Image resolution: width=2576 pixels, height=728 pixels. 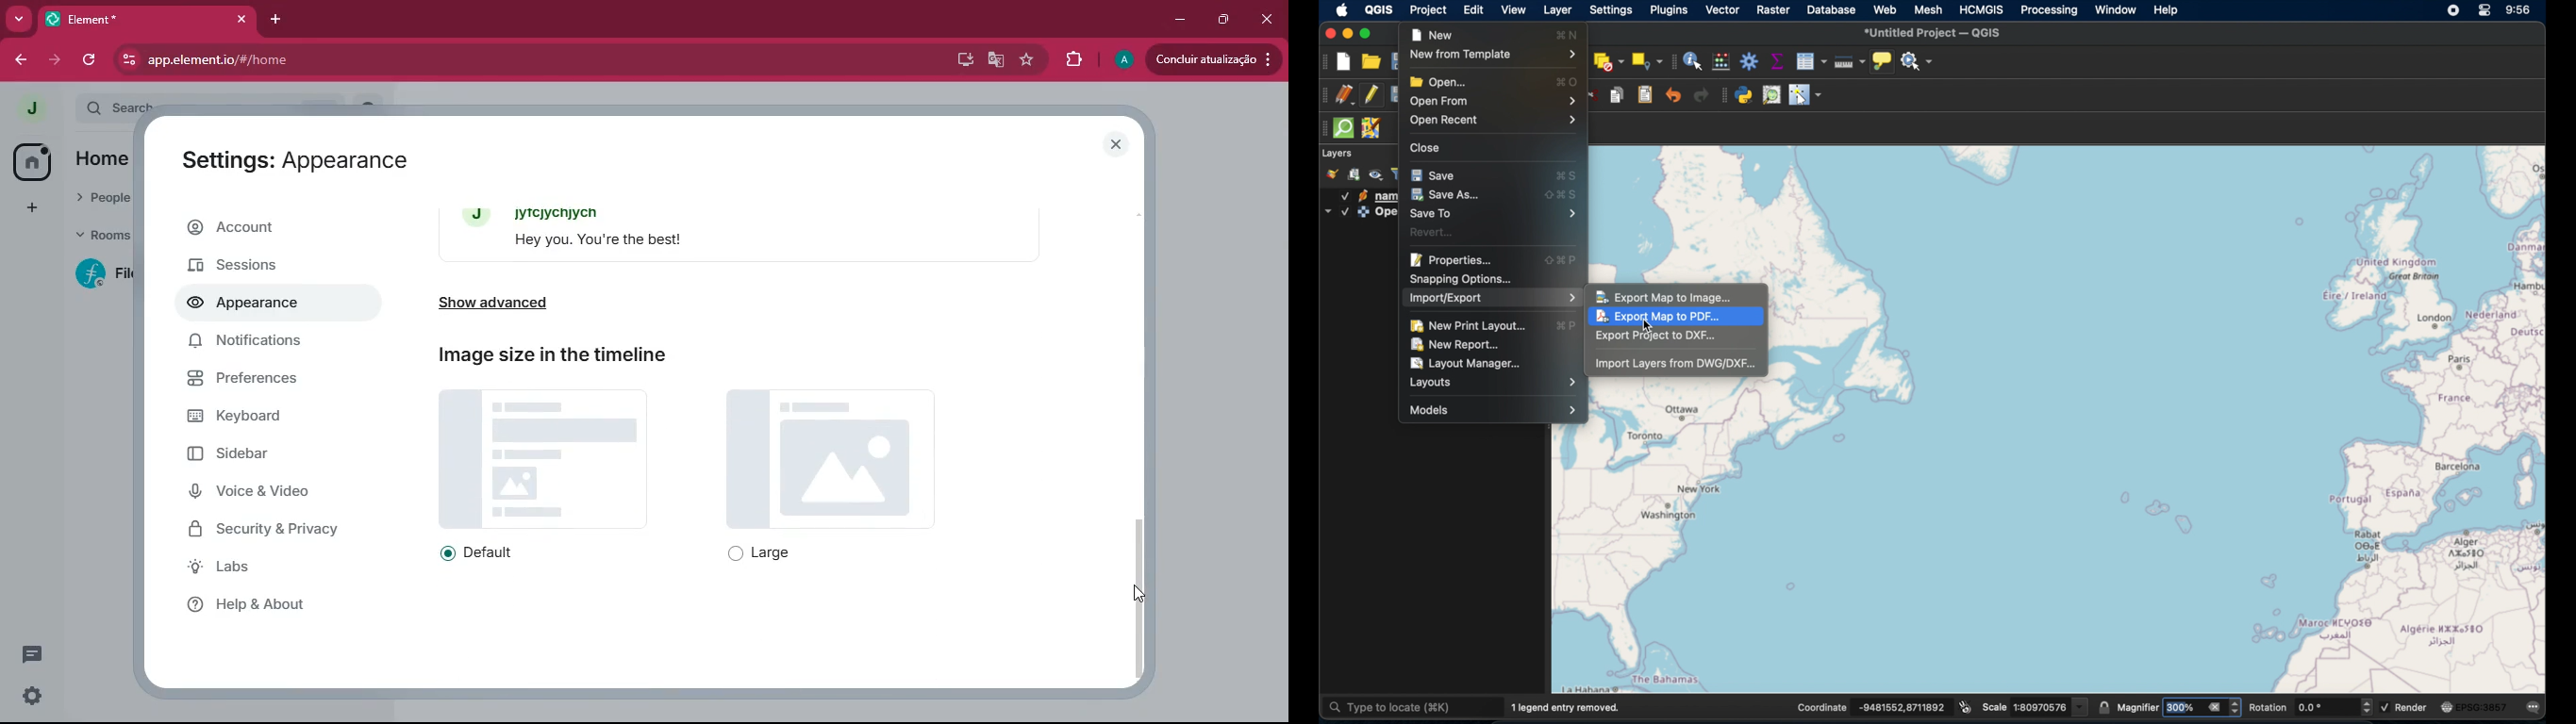 What do you see at coordinates (1494, 213) in the screenshot?
I see `save to menu` at bounding box center [1494, 213].